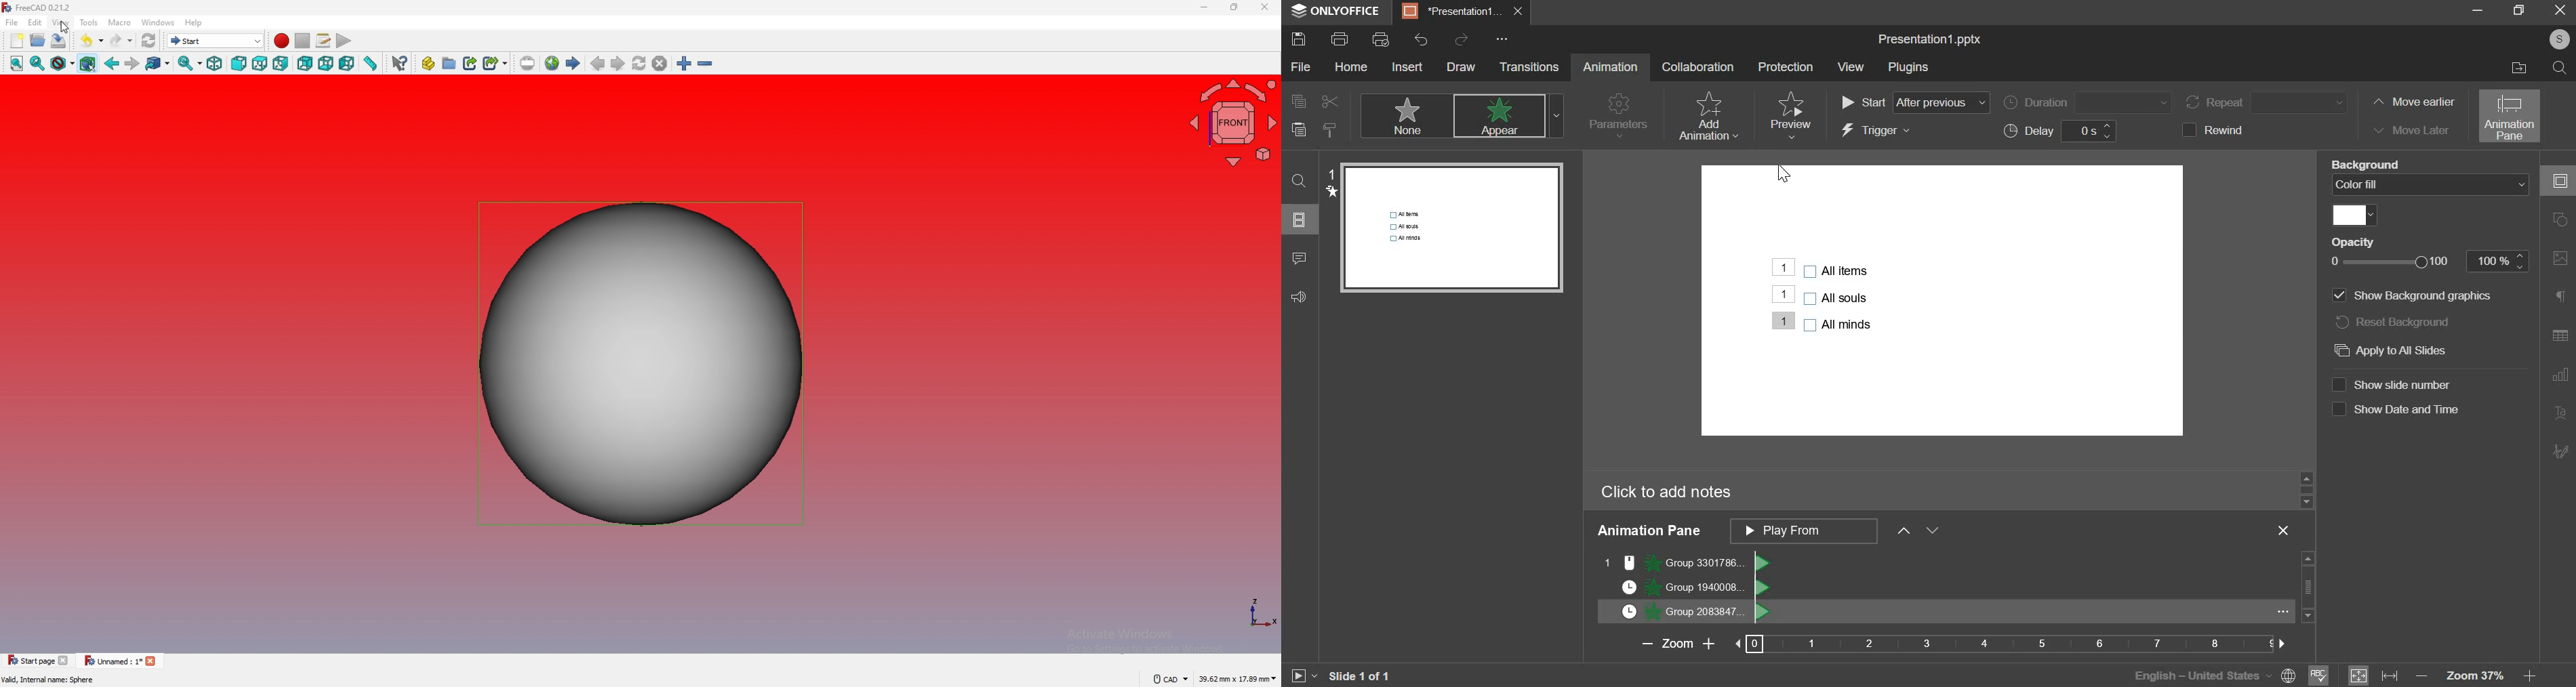 The height and width of the screenshot is (700, 2576). What do you see at coordinates (1302, 66) in the screenshot?
I see `file` at bounding box center [1302, 66].